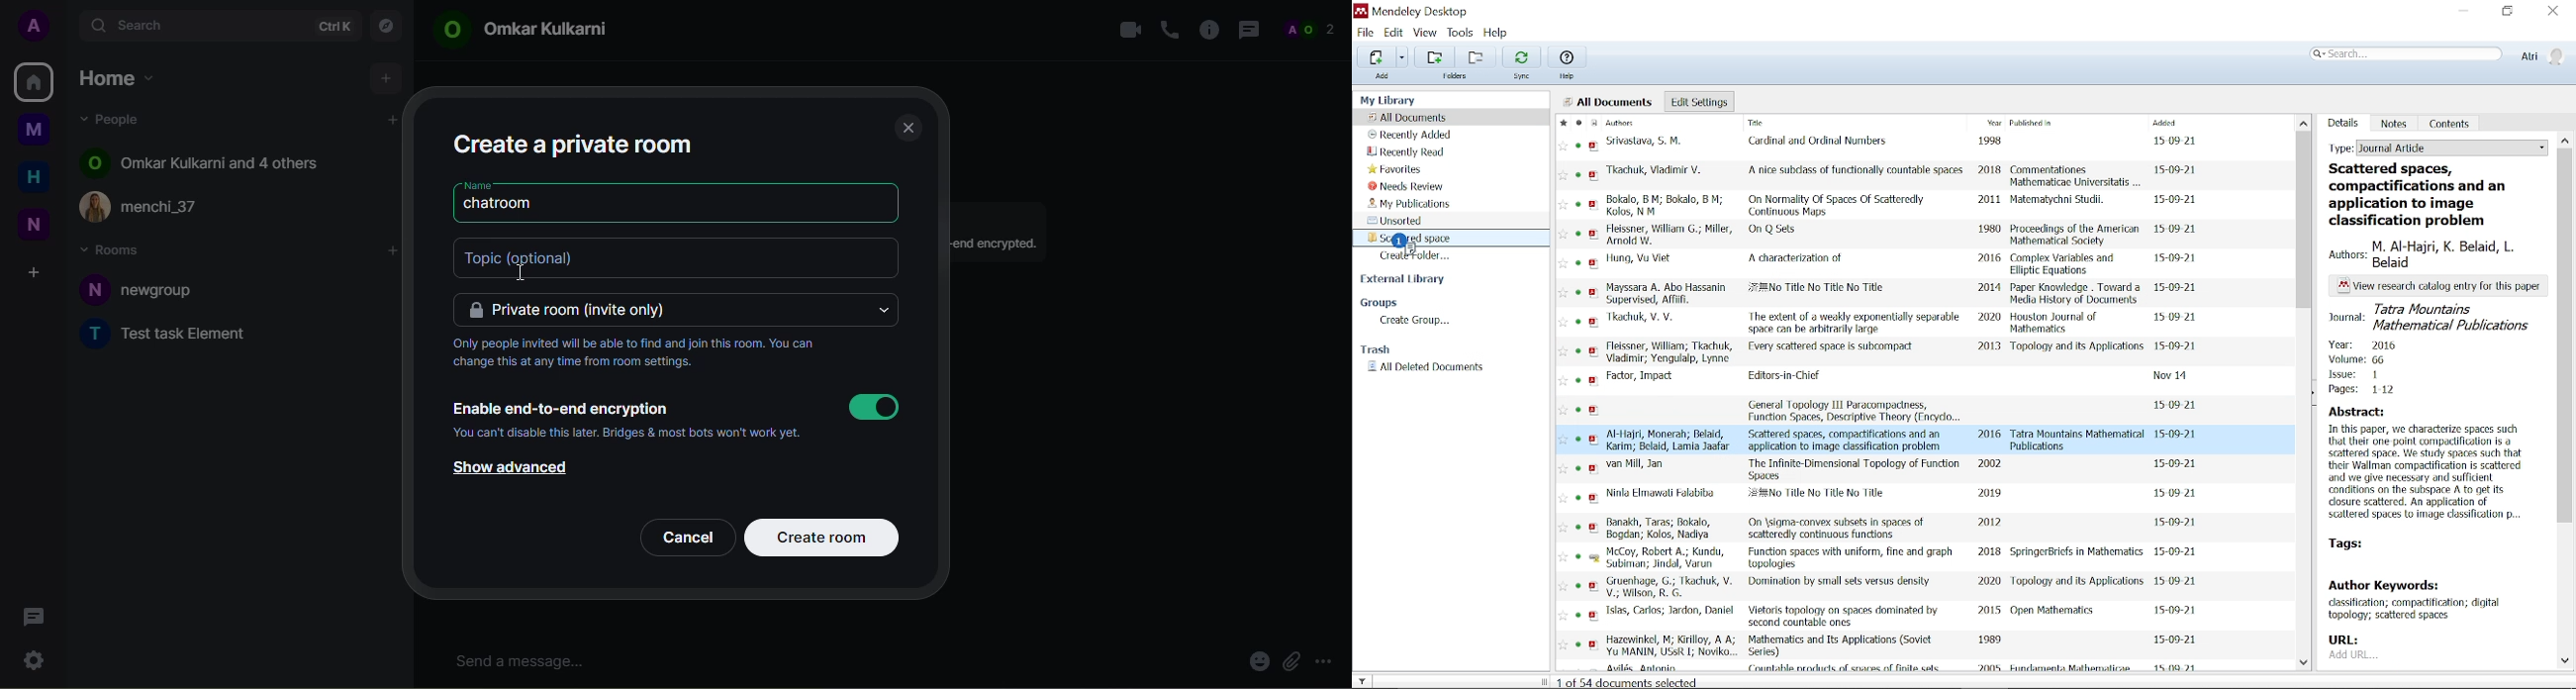 This screenshot has width=2576, height=700. I want to click on title, so click(1834, 347).